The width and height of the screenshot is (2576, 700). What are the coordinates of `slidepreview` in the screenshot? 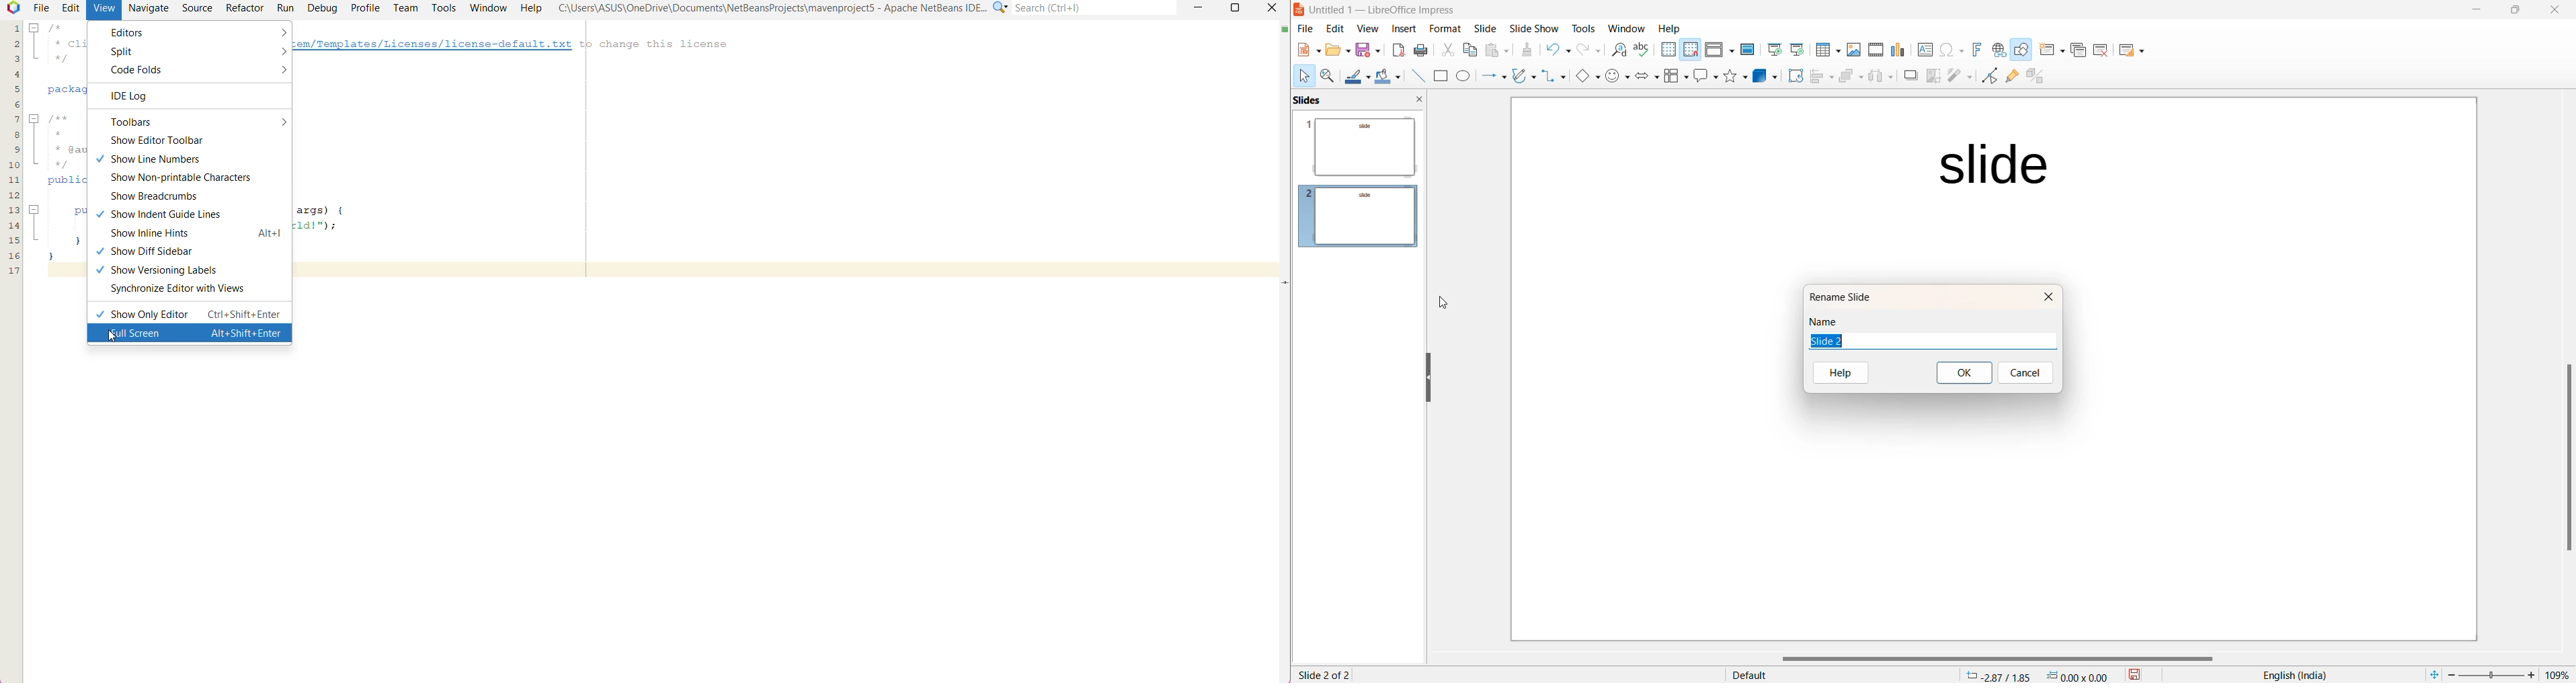 It's located at (1362, 213).